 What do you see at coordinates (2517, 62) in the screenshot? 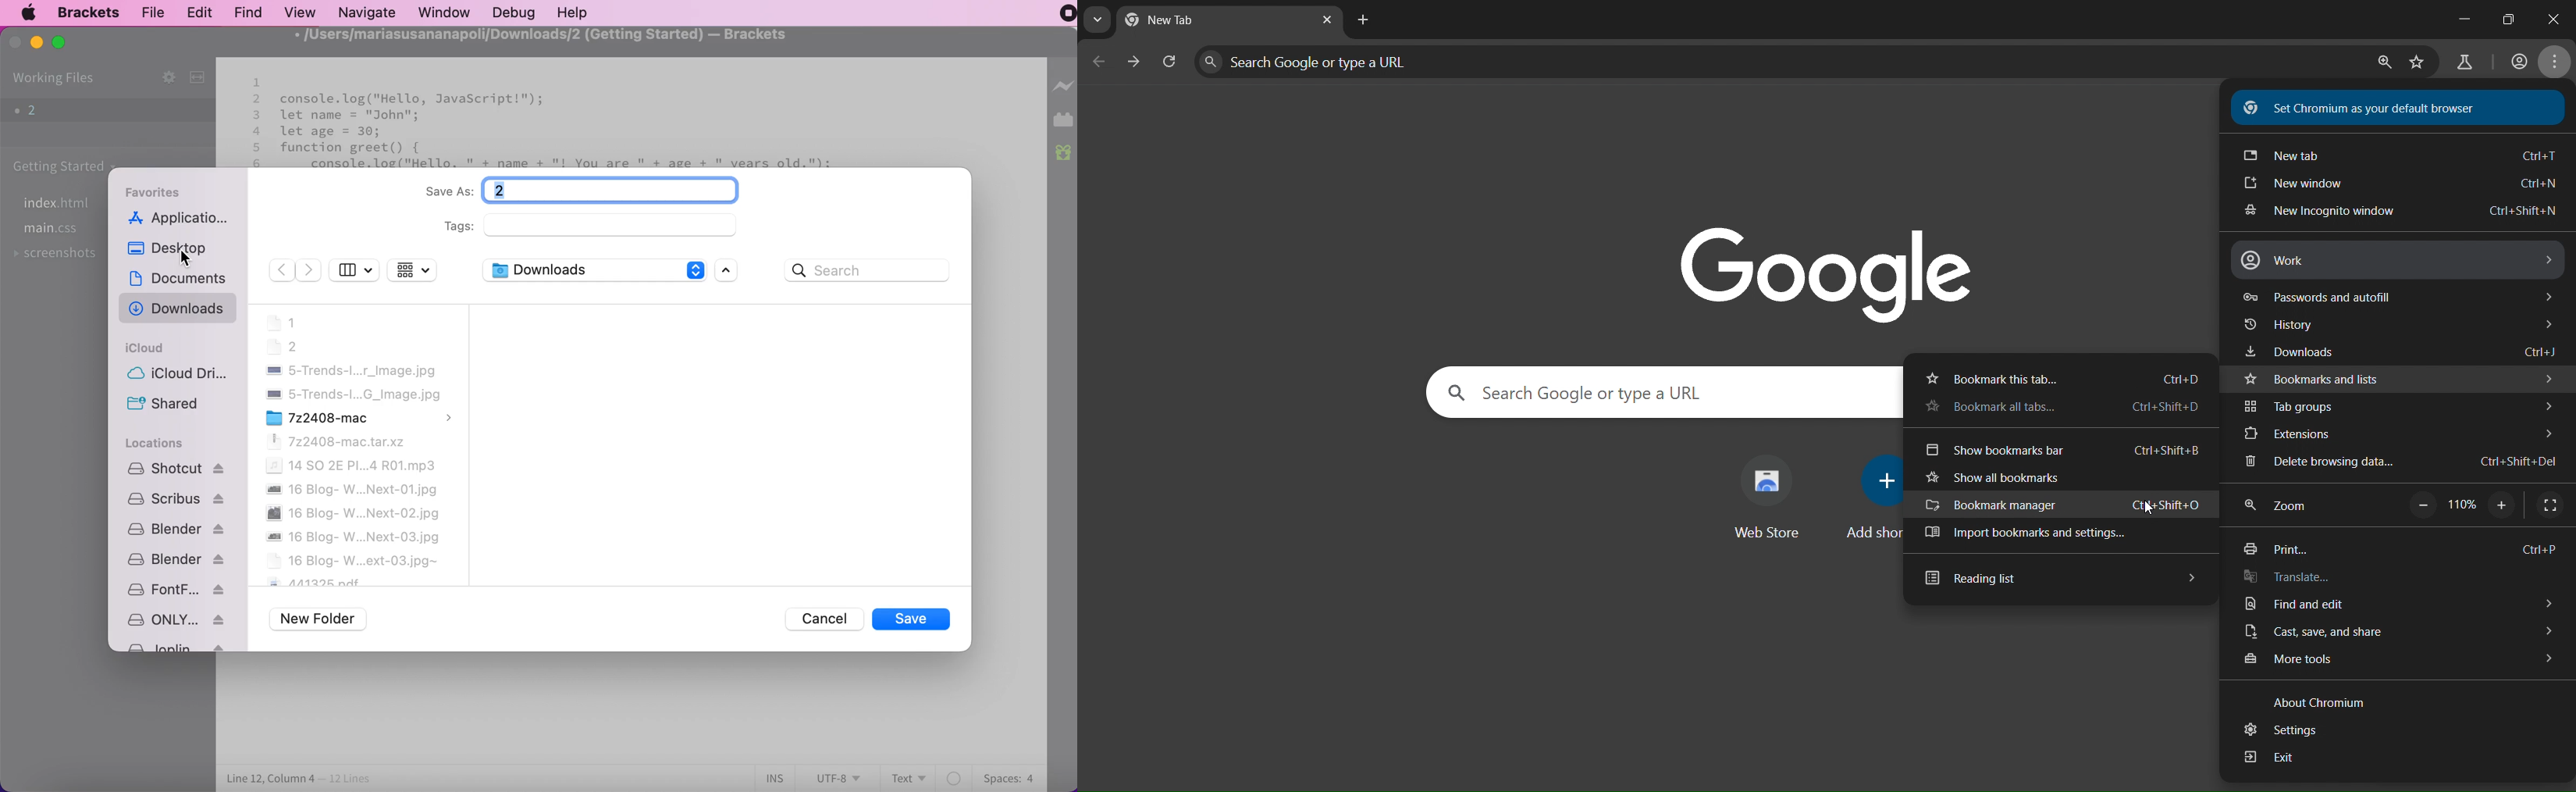
I see `account` at bounding box center [2517, 62].